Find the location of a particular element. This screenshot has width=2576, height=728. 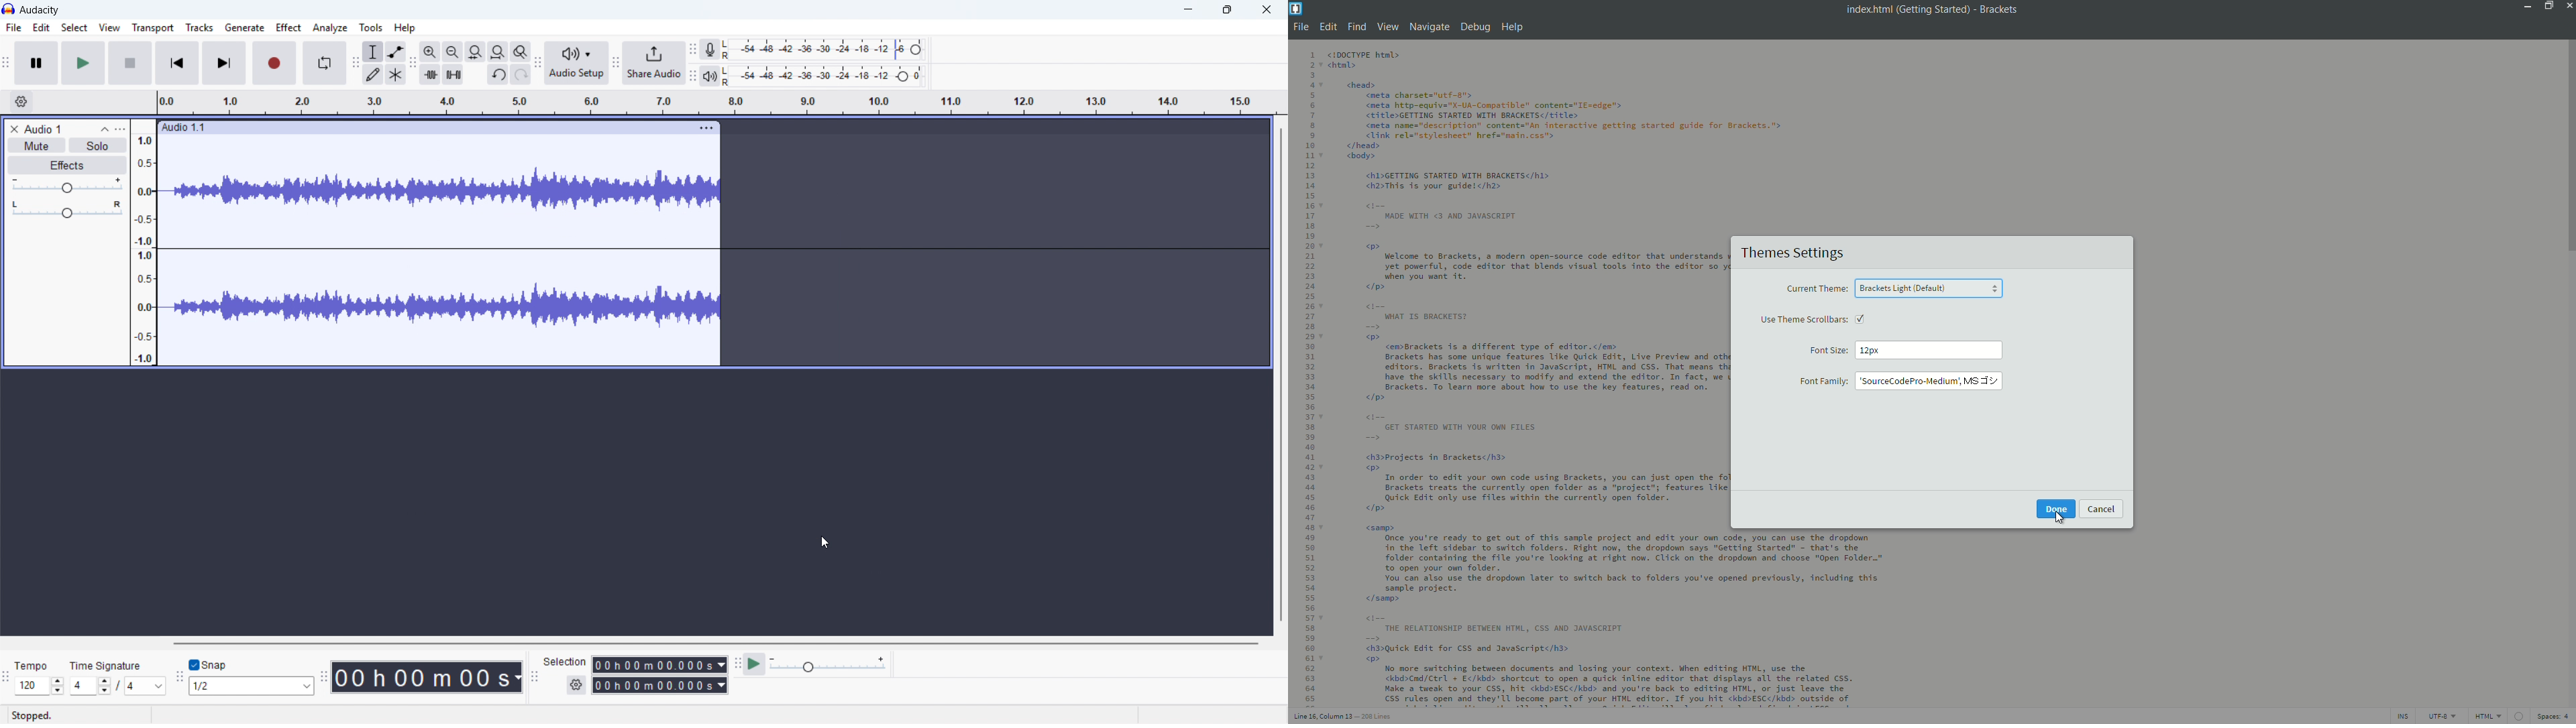

help  is located at coordinates (405, 27).